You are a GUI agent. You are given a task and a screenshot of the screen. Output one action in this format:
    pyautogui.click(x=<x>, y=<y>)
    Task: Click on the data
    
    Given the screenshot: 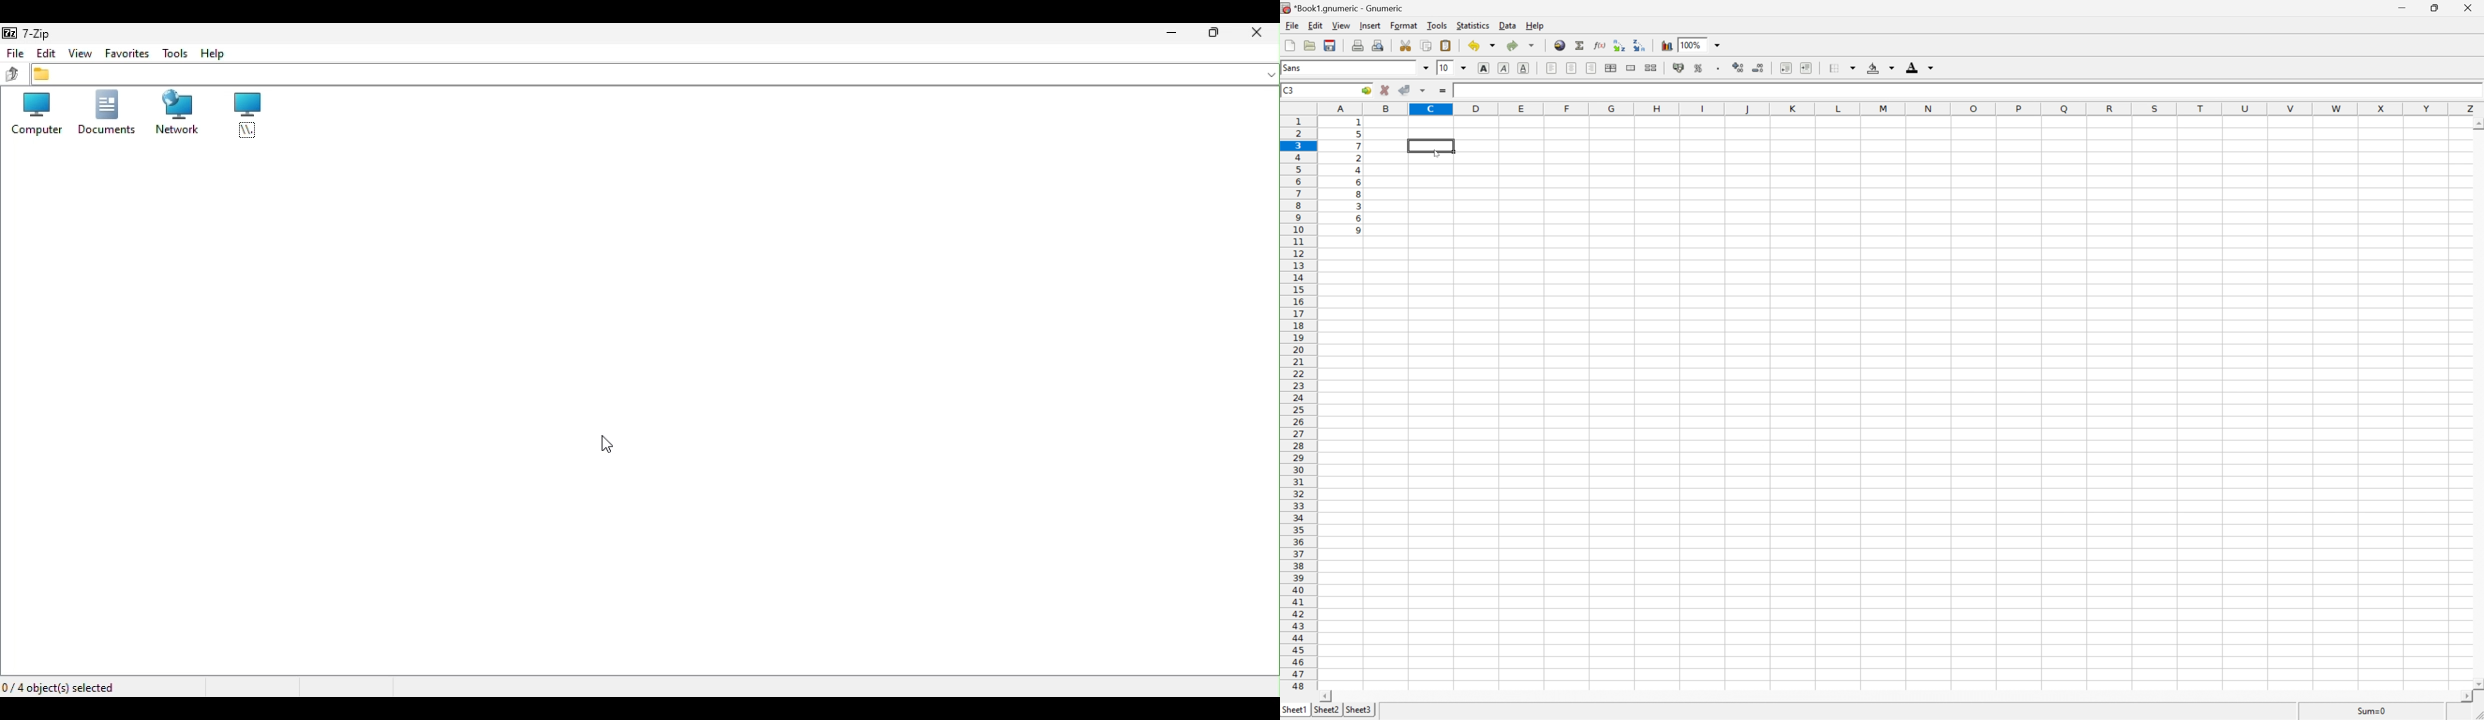 What is the action you would take?
    pyautogui.click(x=1508, y=25)
    